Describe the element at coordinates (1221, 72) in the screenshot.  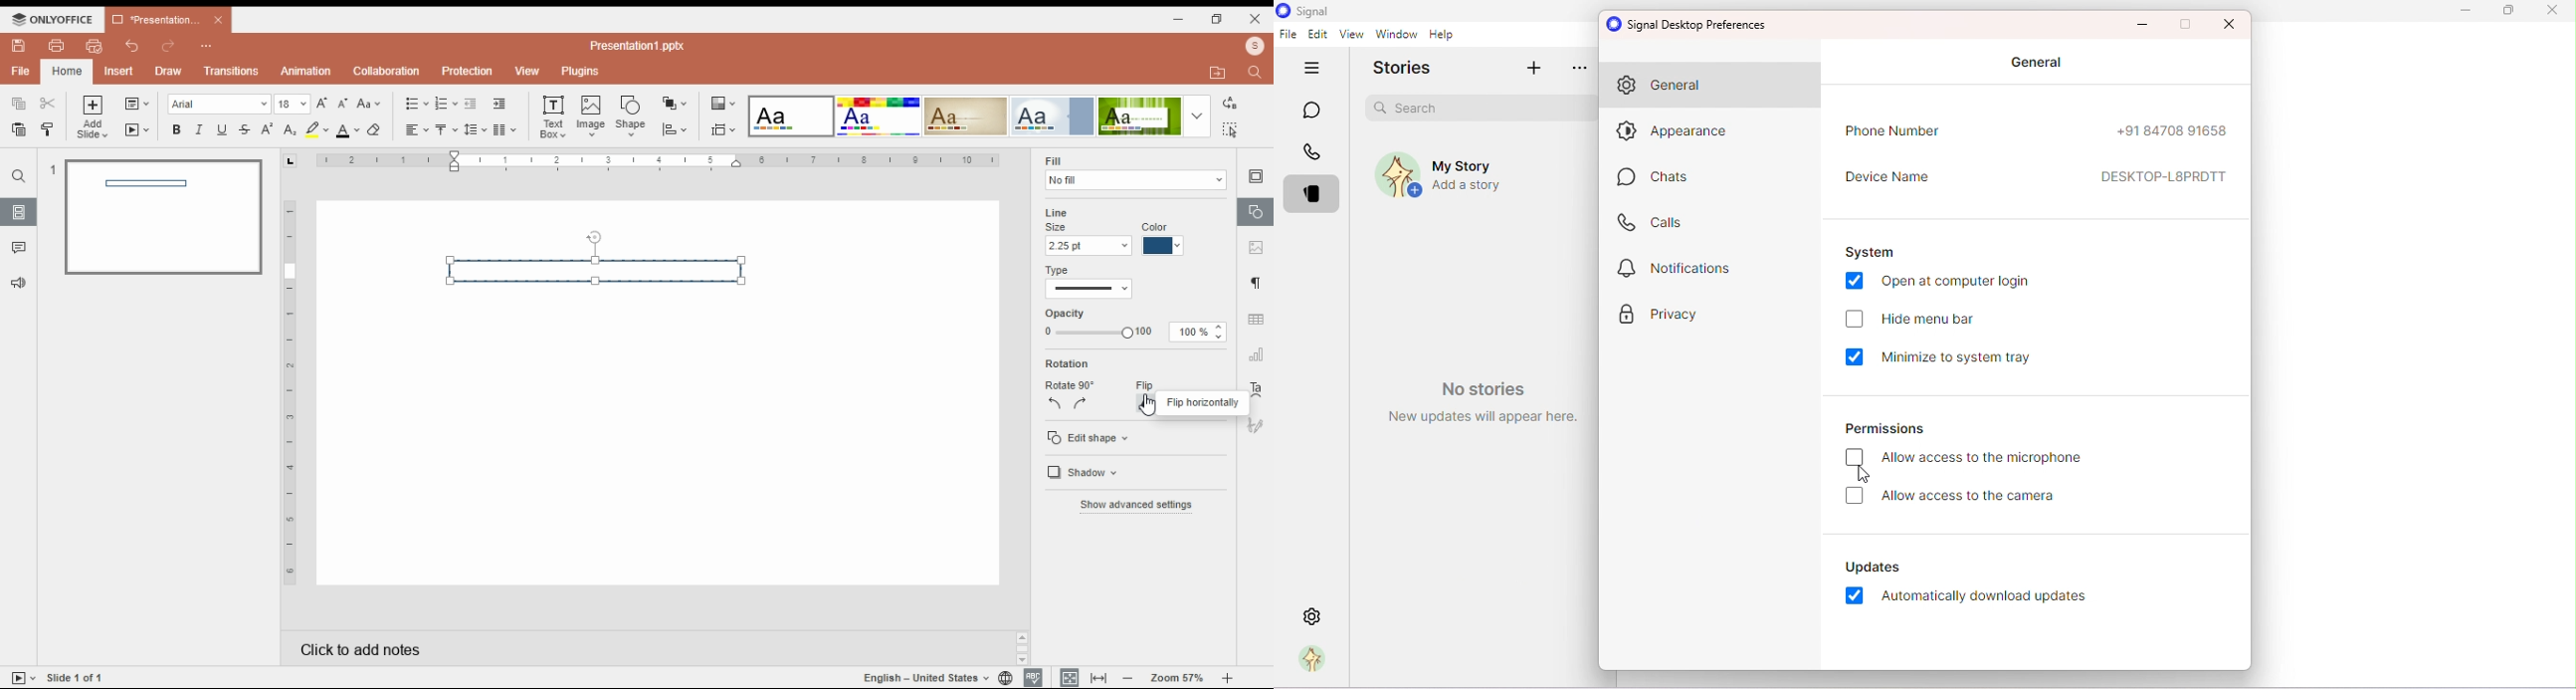
I see `open file location` at that location.